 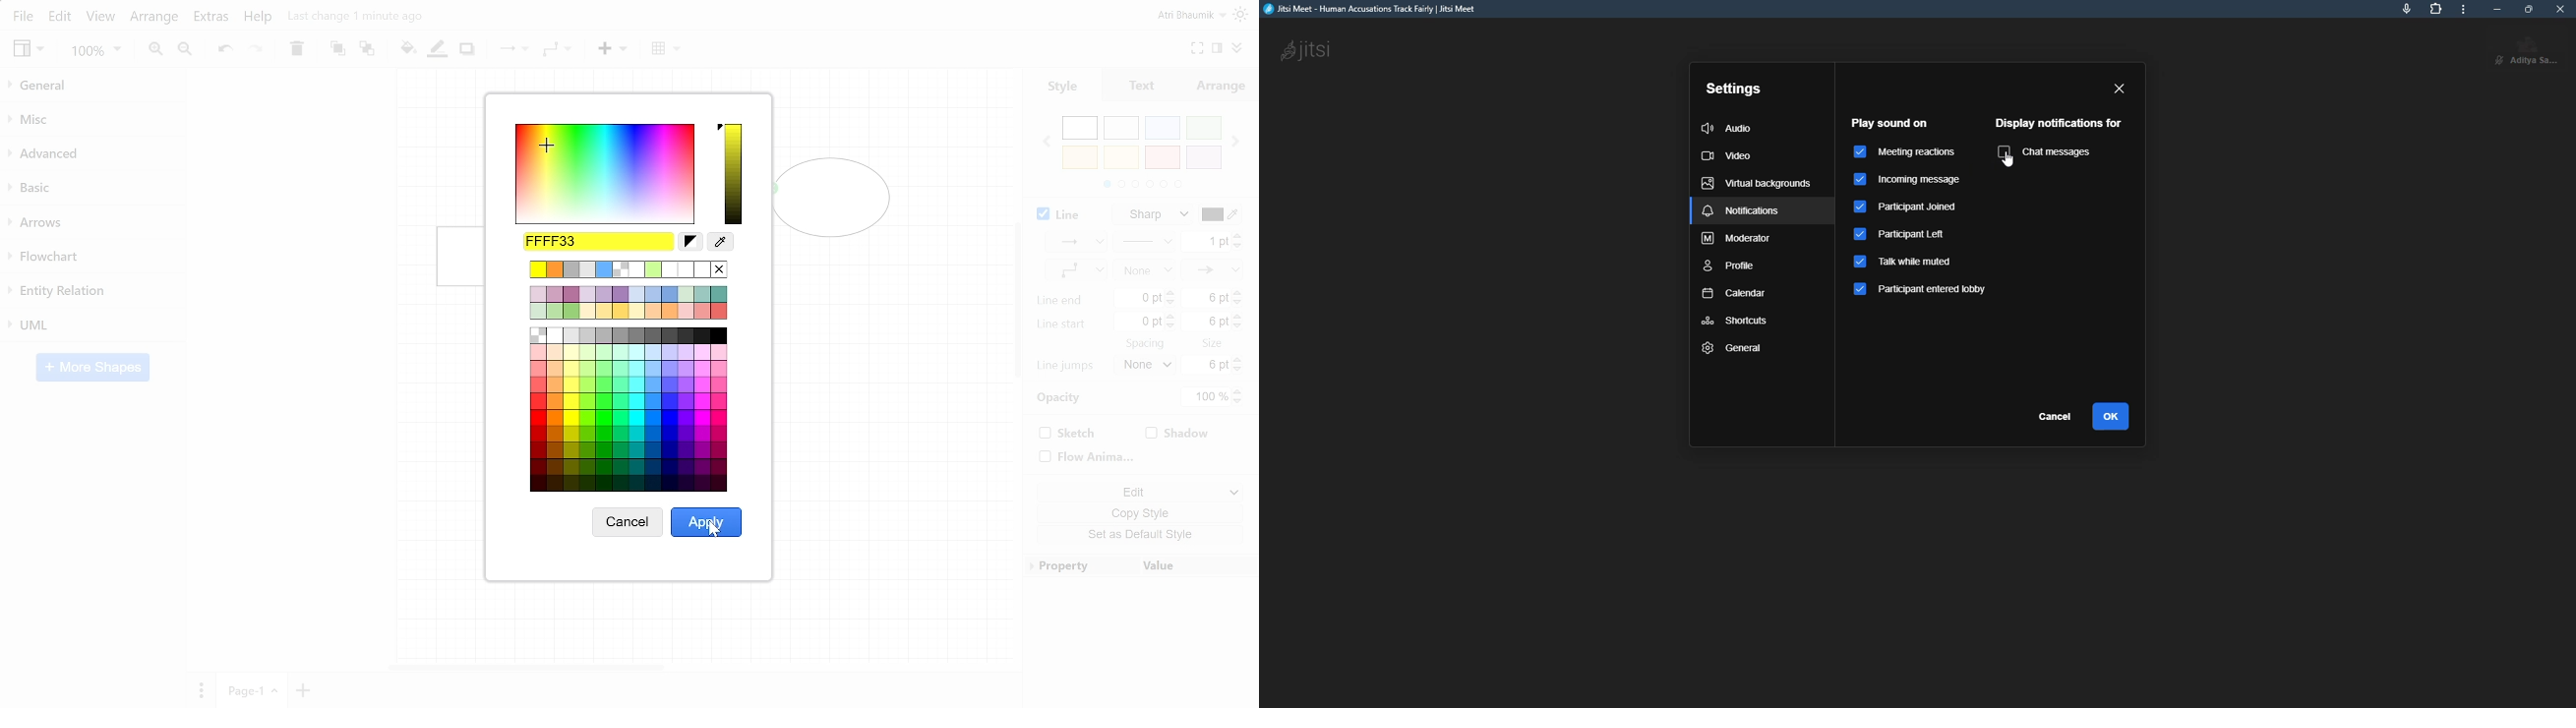 I want to click on Cursor, so click(x=715, y=536).